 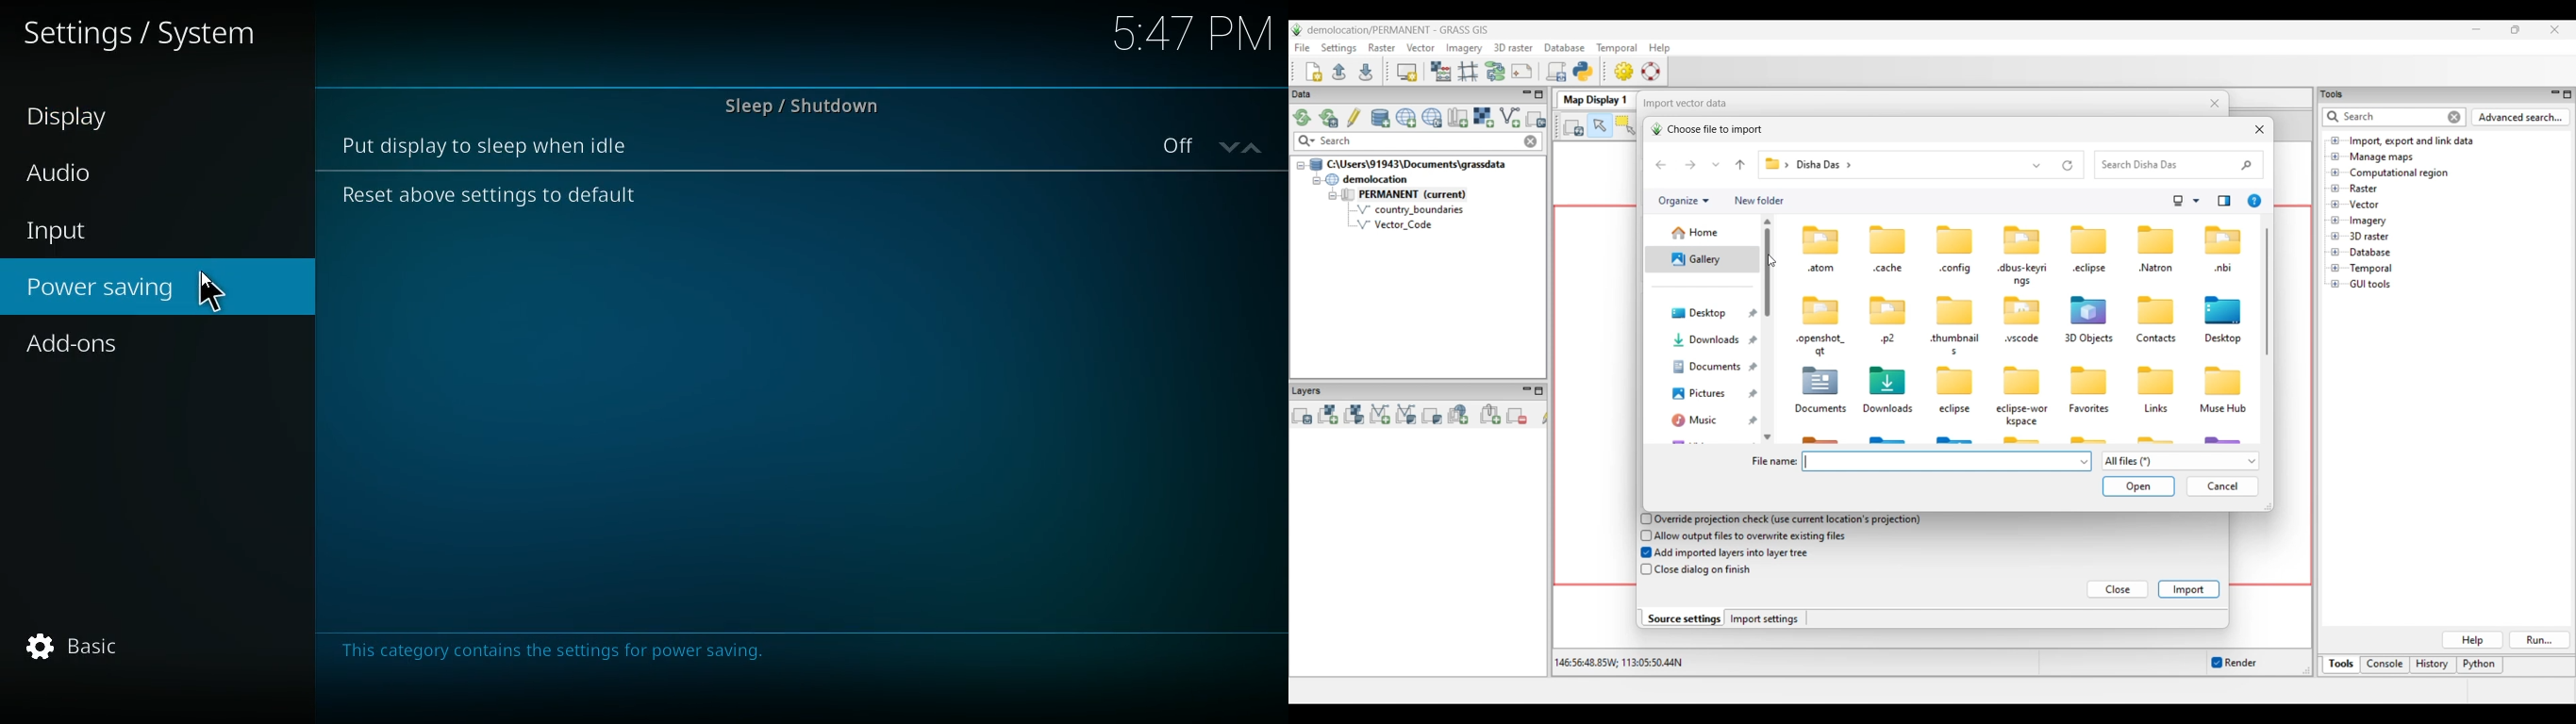 What do you see at coordinates (150, 39) in the screenshot?
I see `settings / system` at bounding box center [150, 39].